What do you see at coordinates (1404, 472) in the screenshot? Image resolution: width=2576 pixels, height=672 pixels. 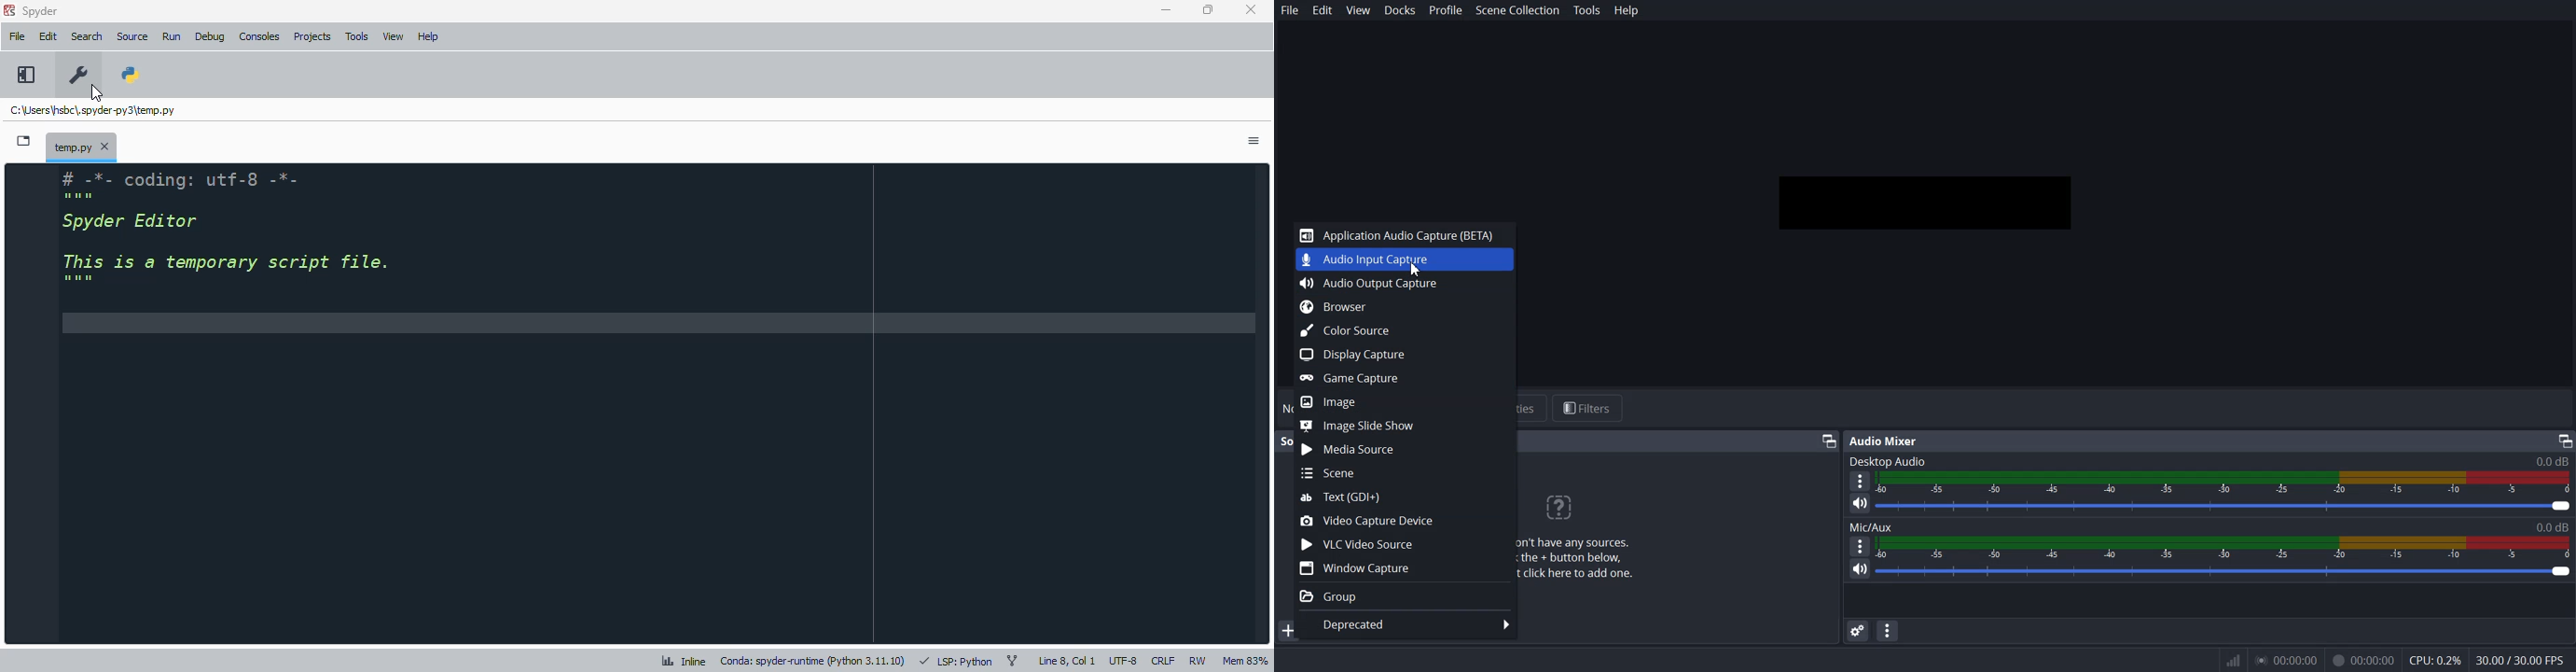 I see `Scene` at bounding box center [1404, 472].